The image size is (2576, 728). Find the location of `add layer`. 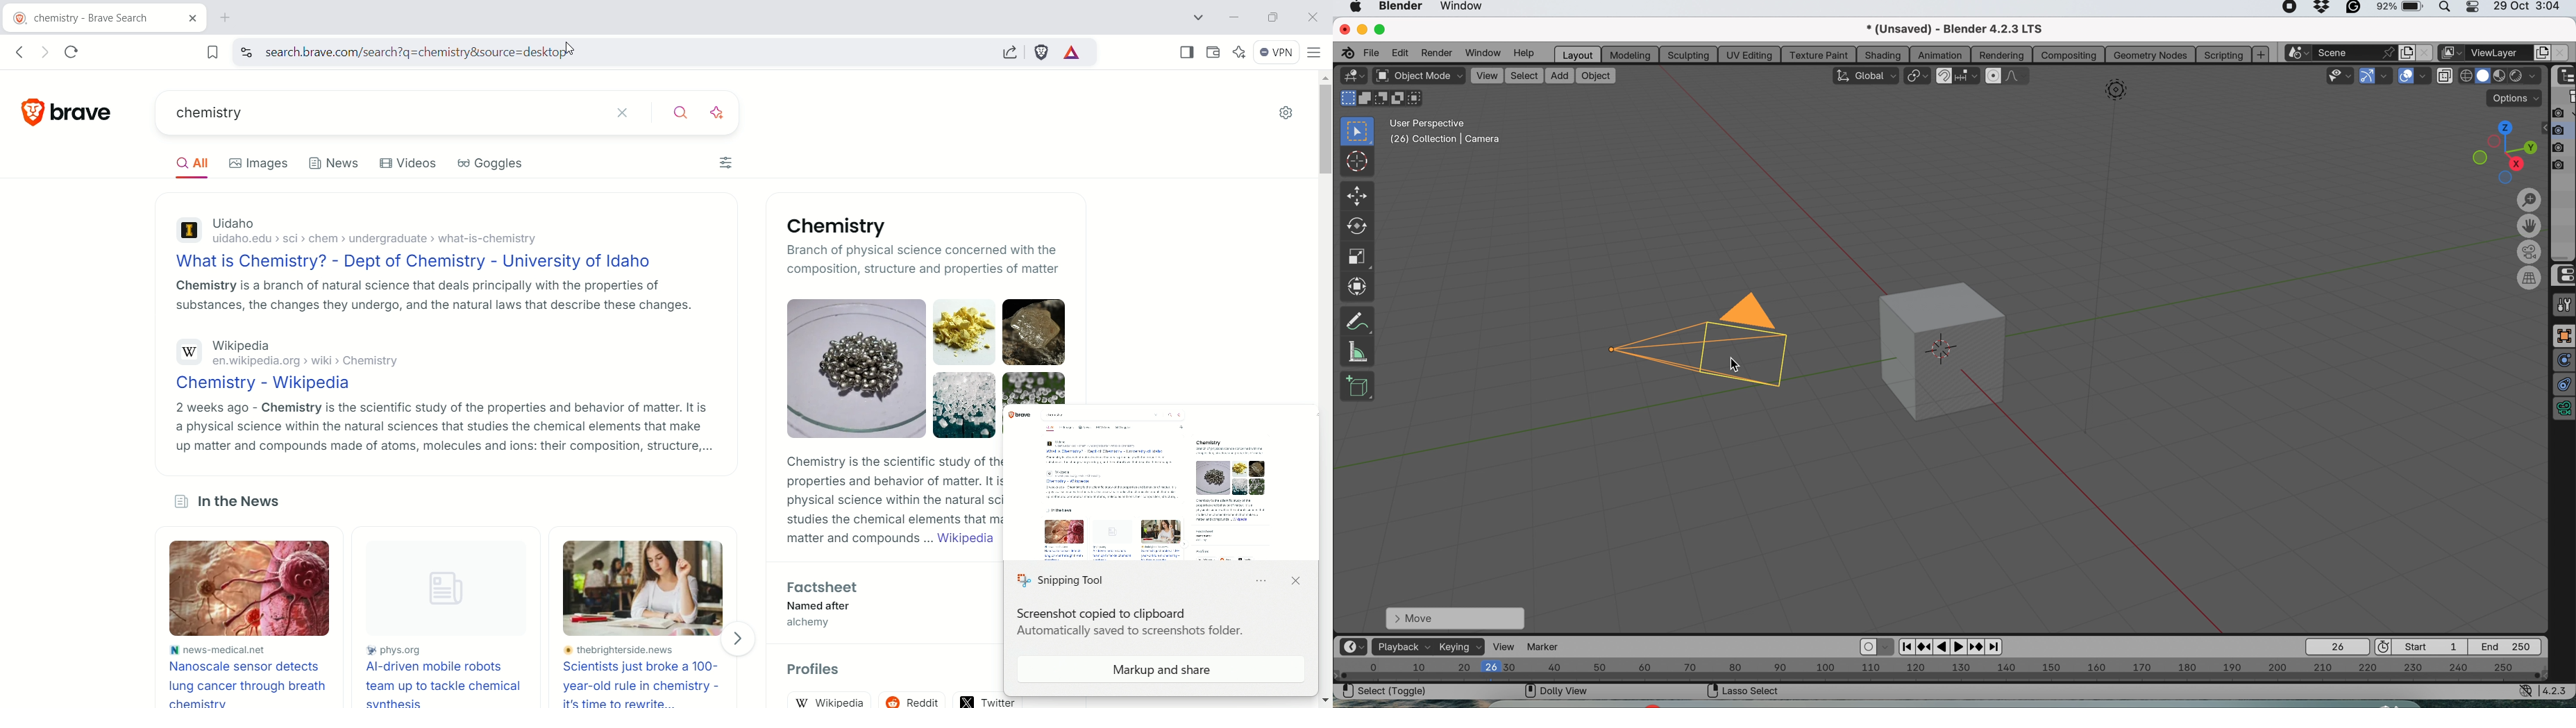

add layer is located at coordinates (2542, 53).